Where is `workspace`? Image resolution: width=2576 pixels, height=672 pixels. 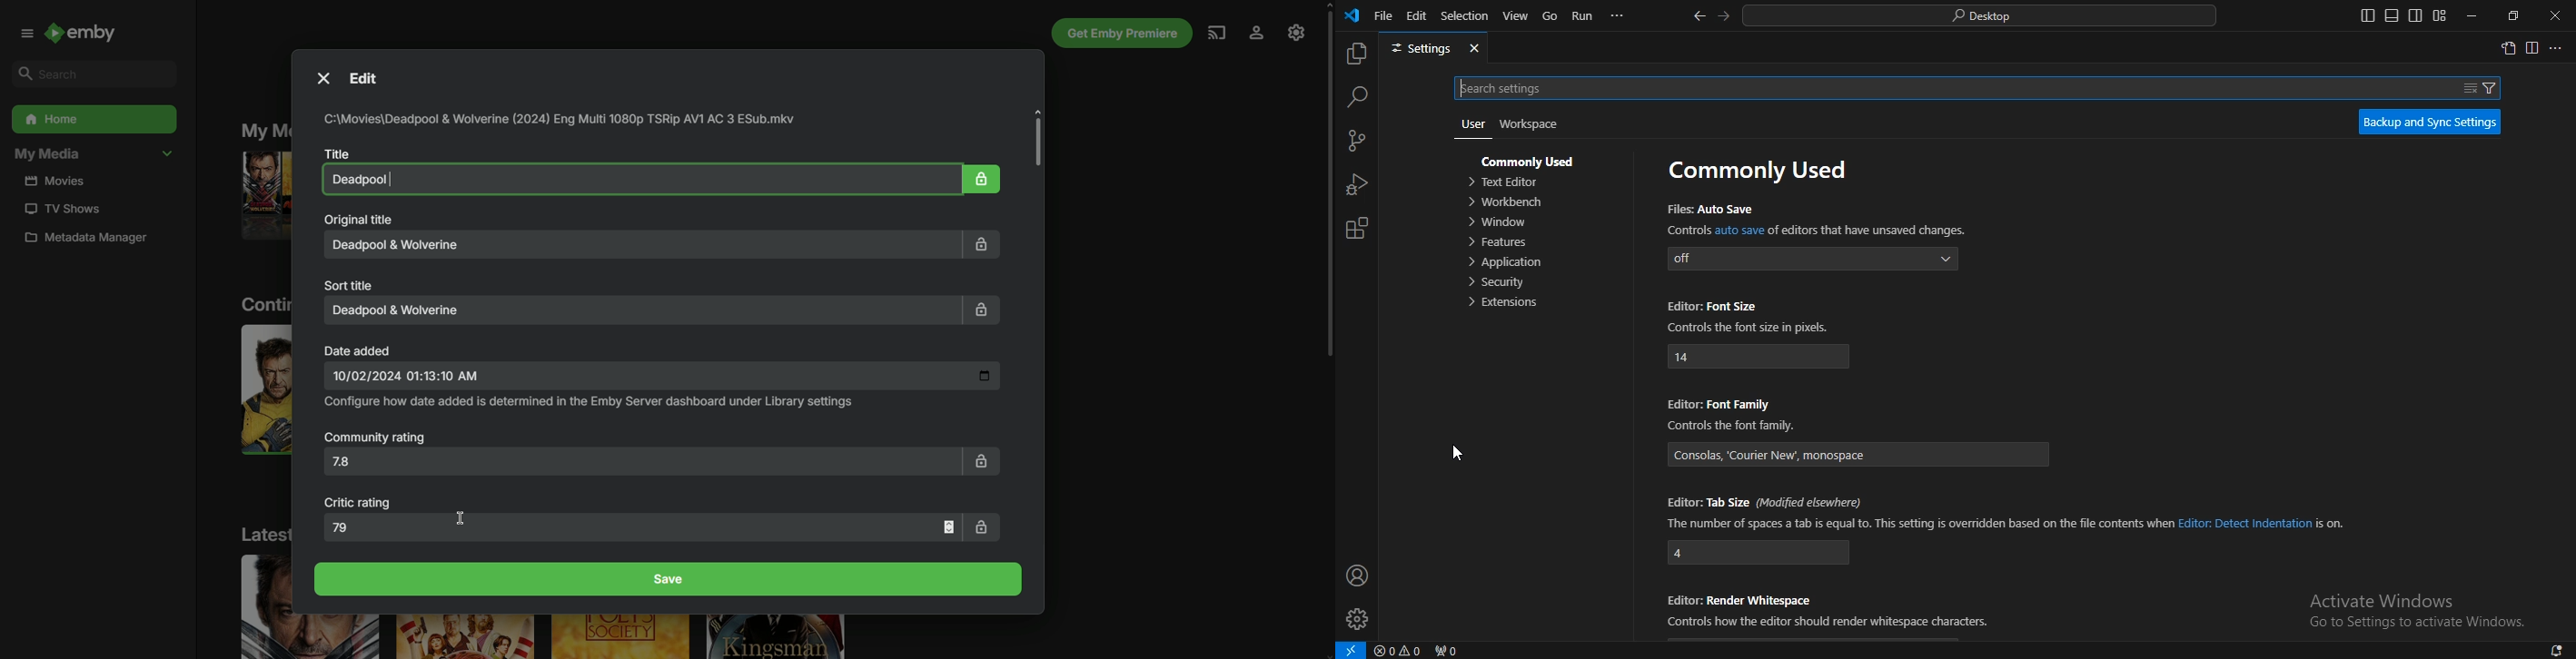
workspace is located at coordinates (1529, 126).